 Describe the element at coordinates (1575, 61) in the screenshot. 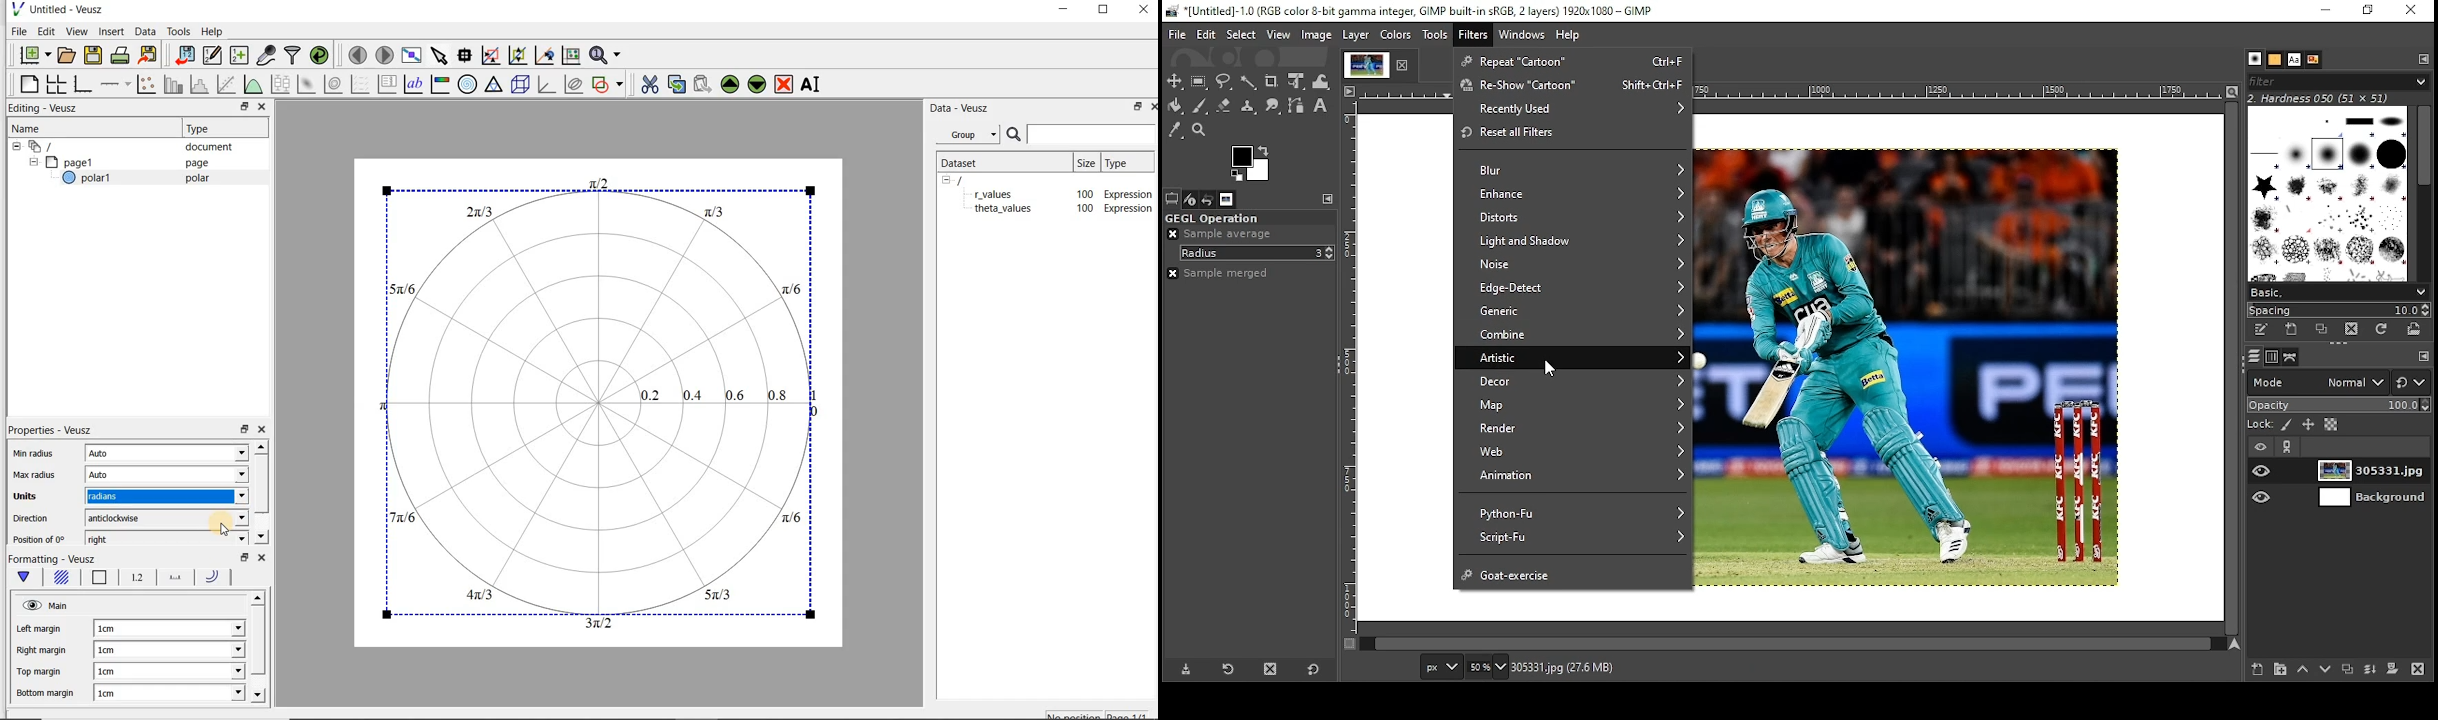

I see `repeat` at that location.